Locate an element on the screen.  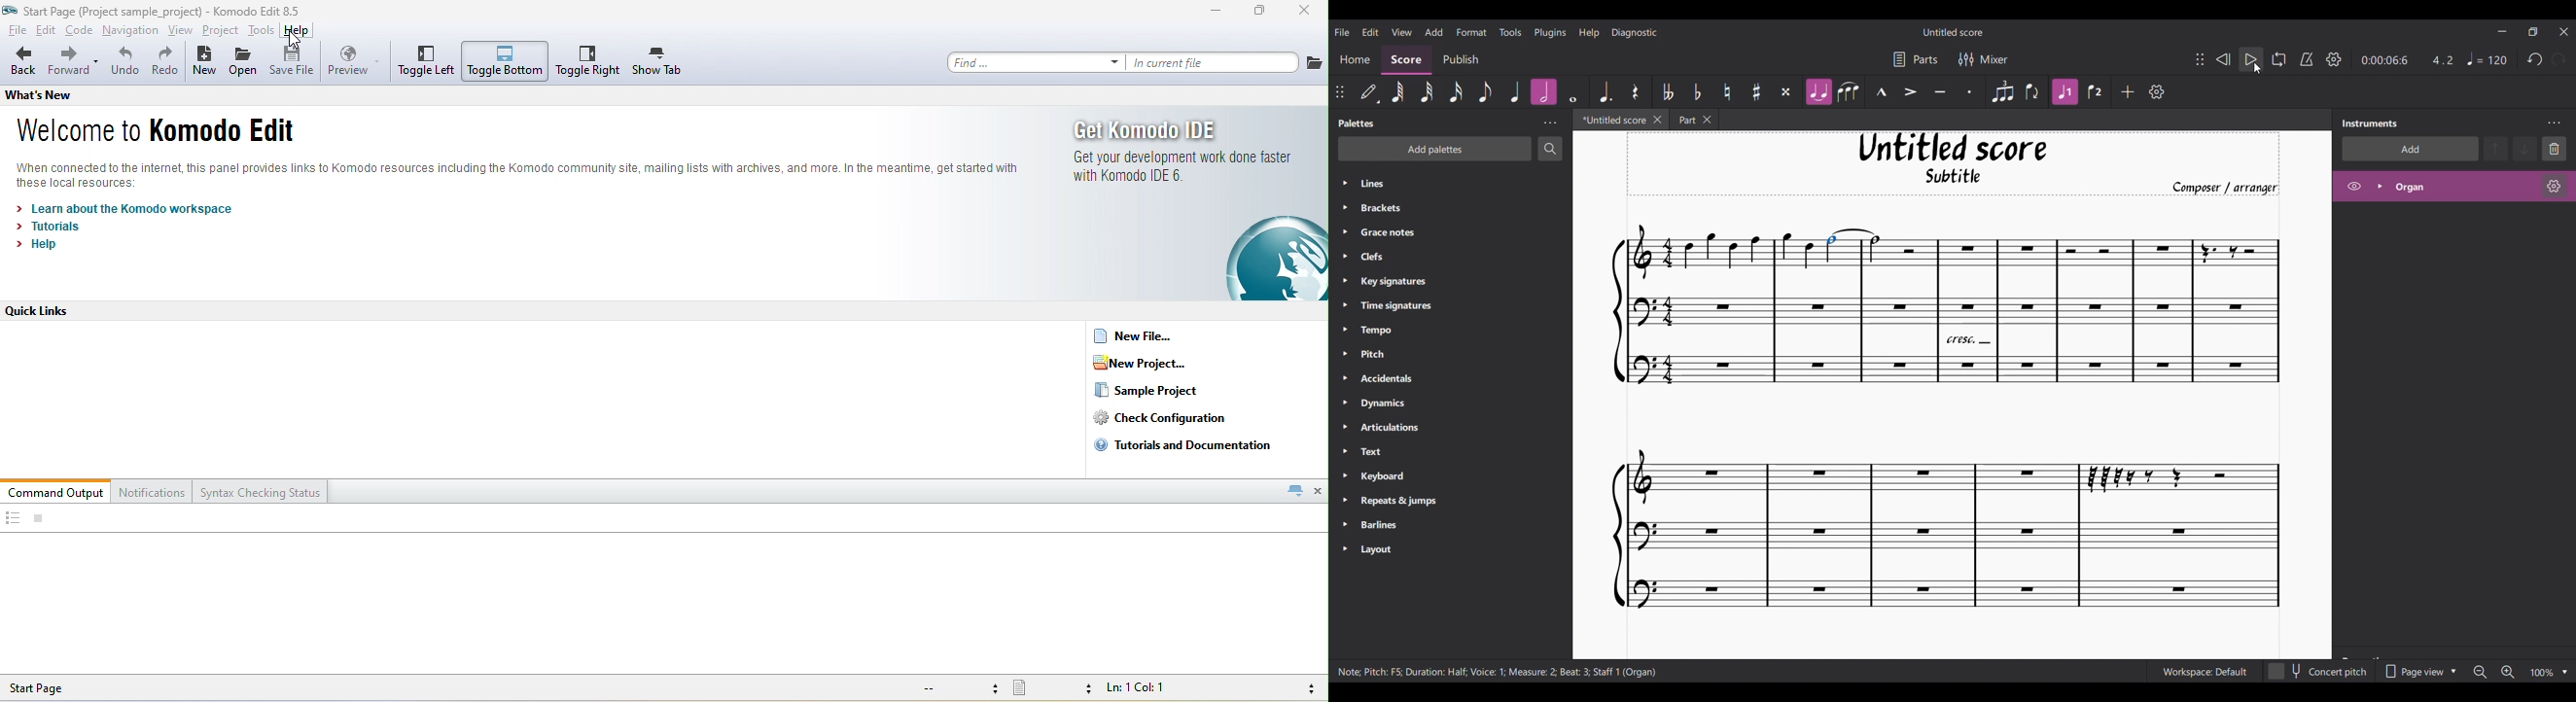
command output is located at coordinates (56, 491).